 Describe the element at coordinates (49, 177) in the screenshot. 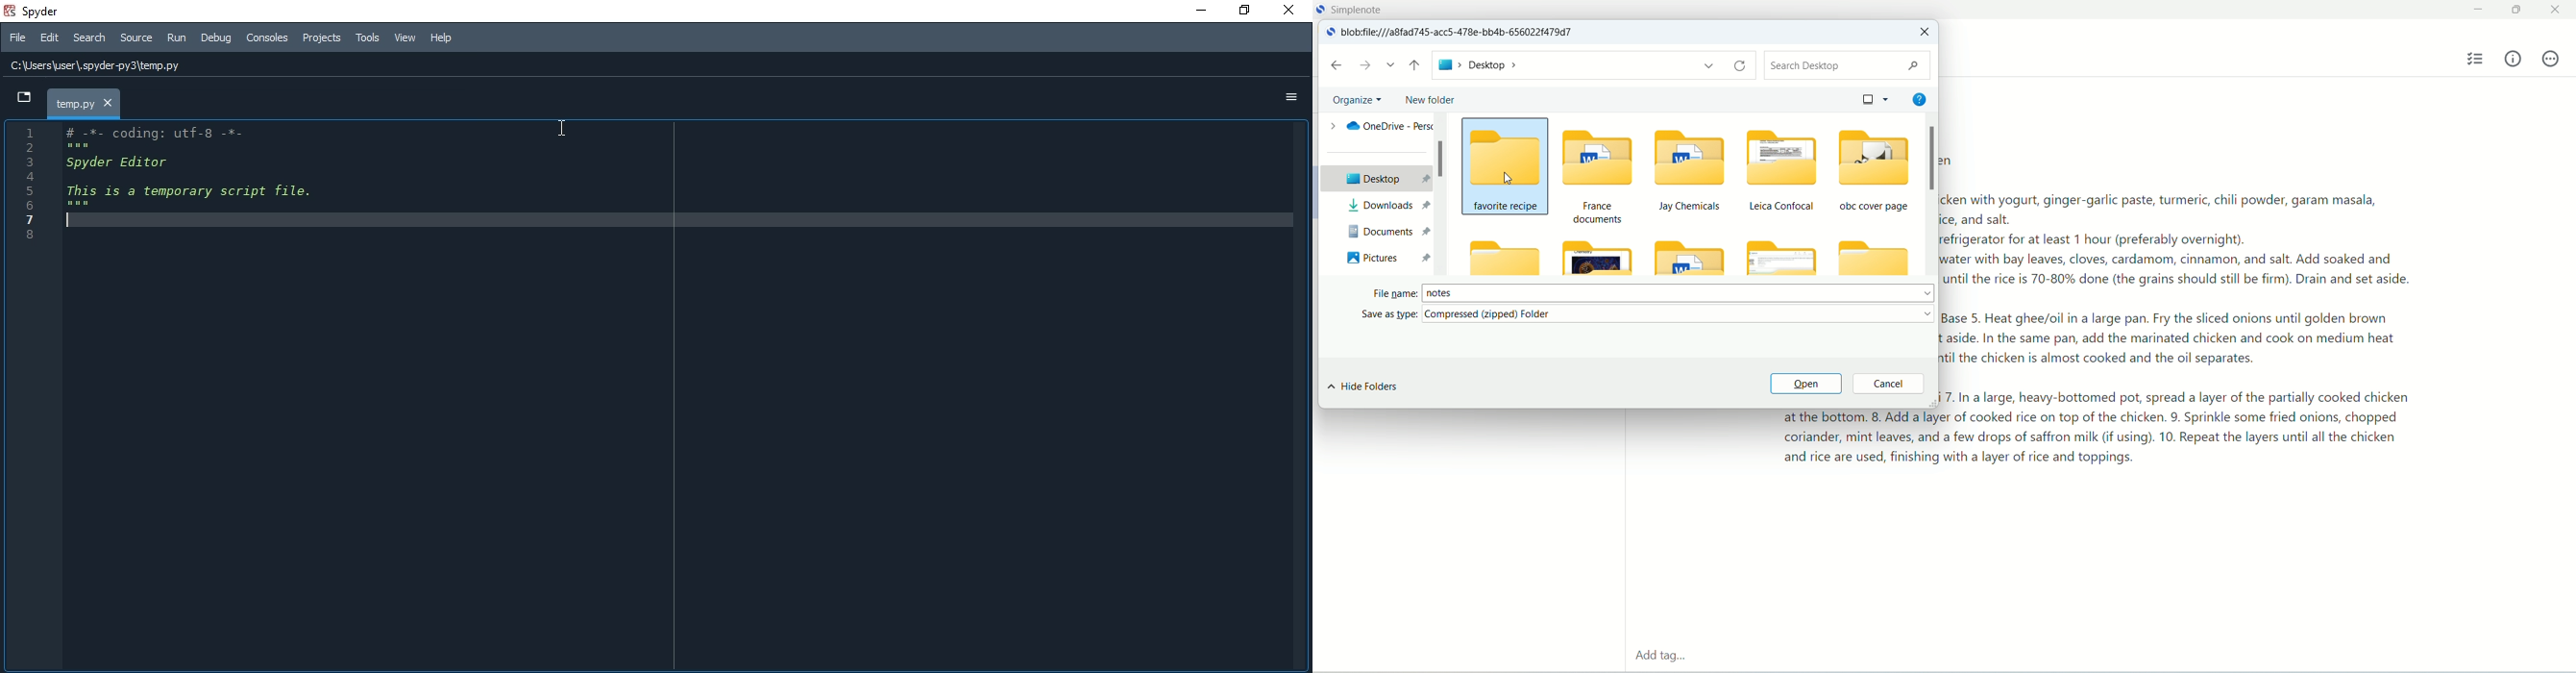

I see `4` at that location.